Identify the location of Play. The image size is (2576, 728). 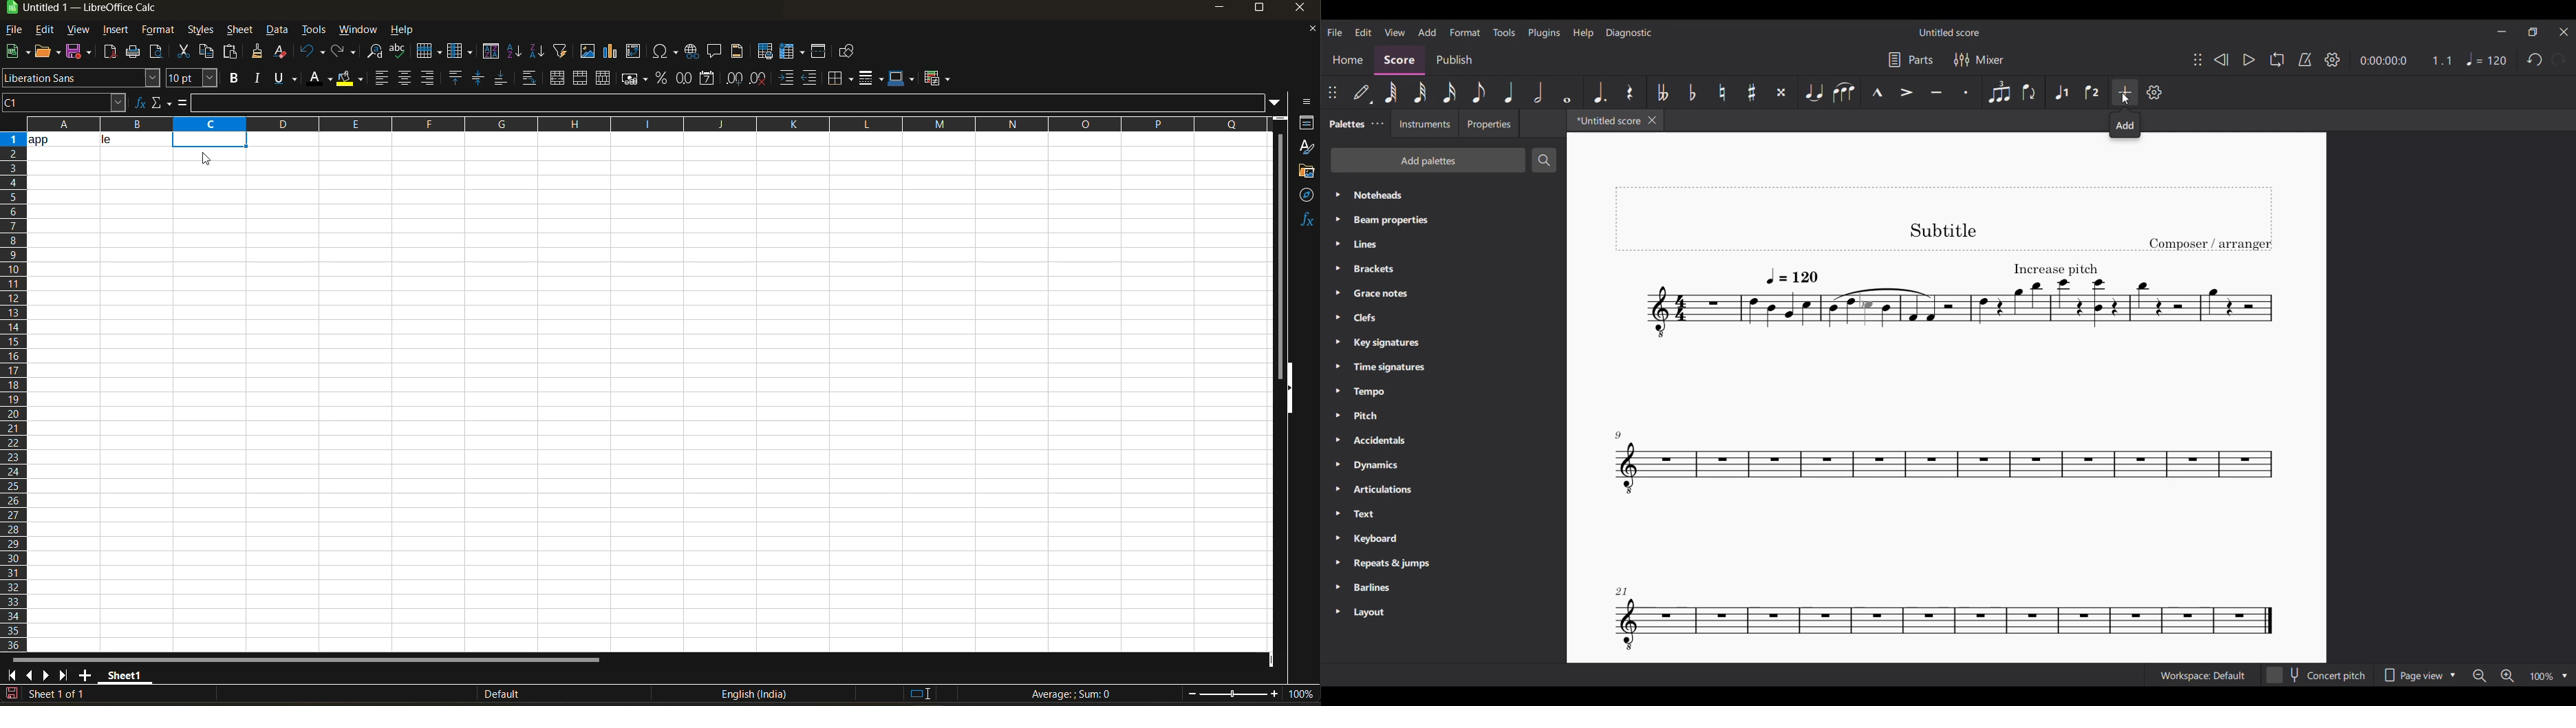
(2250, 59).